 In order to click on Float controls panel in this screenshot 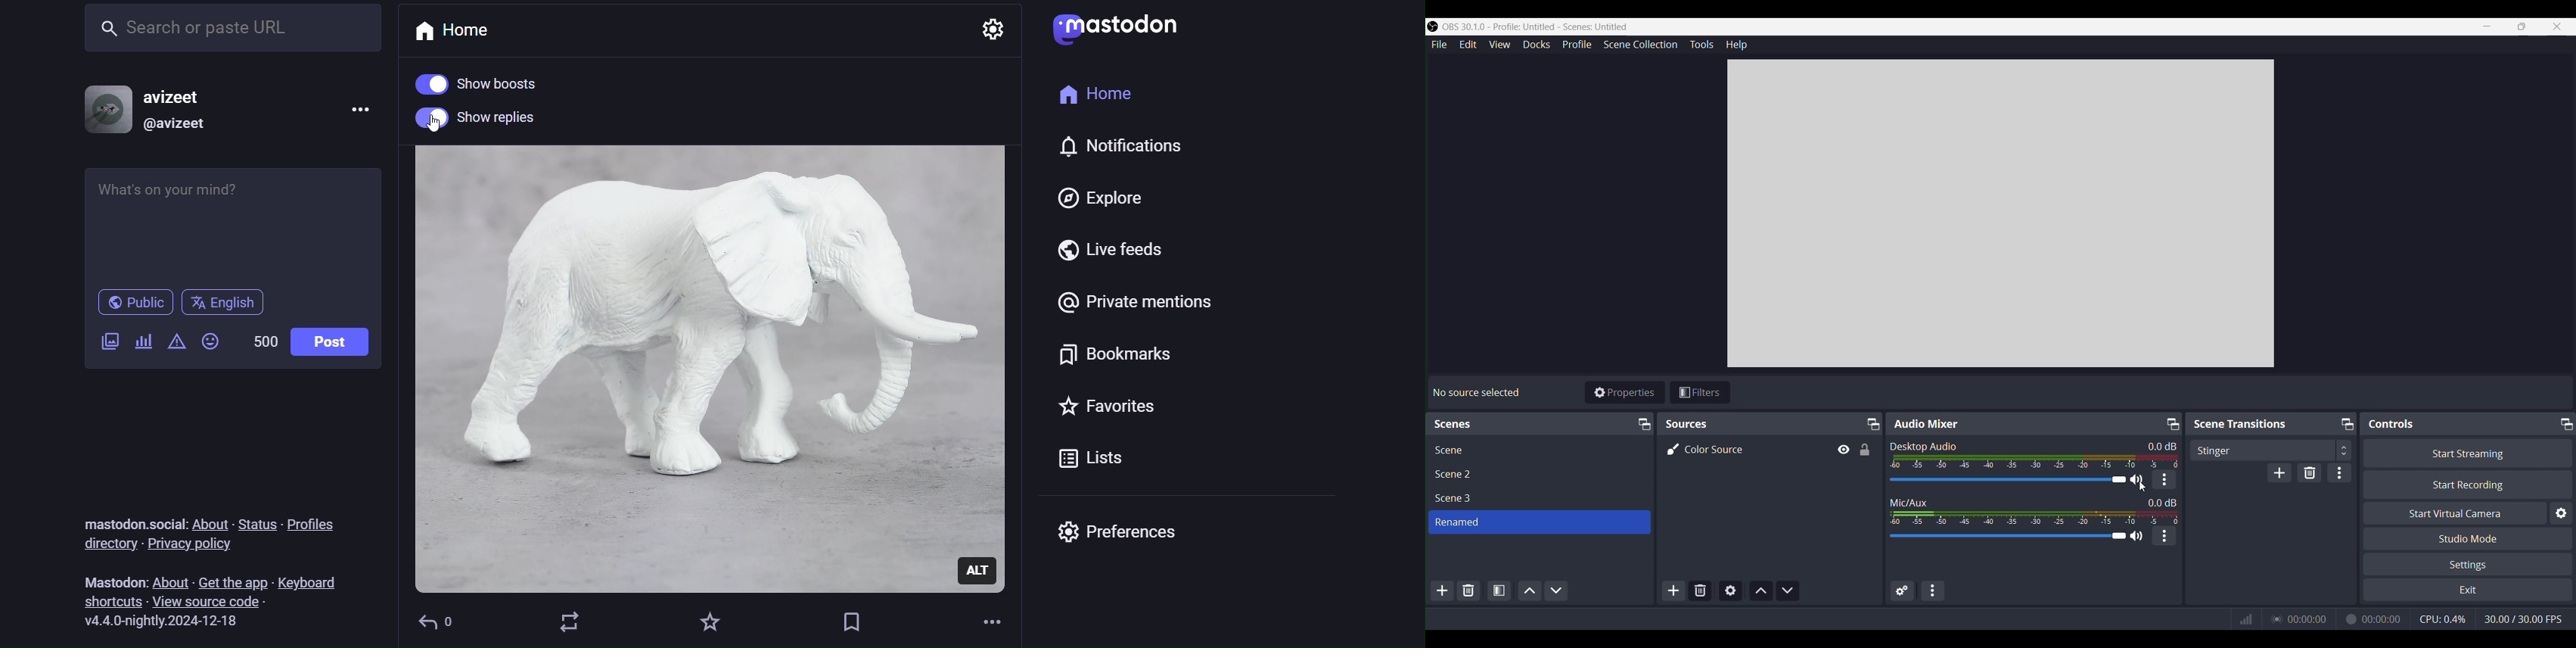, I will do `click(2567, 424)`.